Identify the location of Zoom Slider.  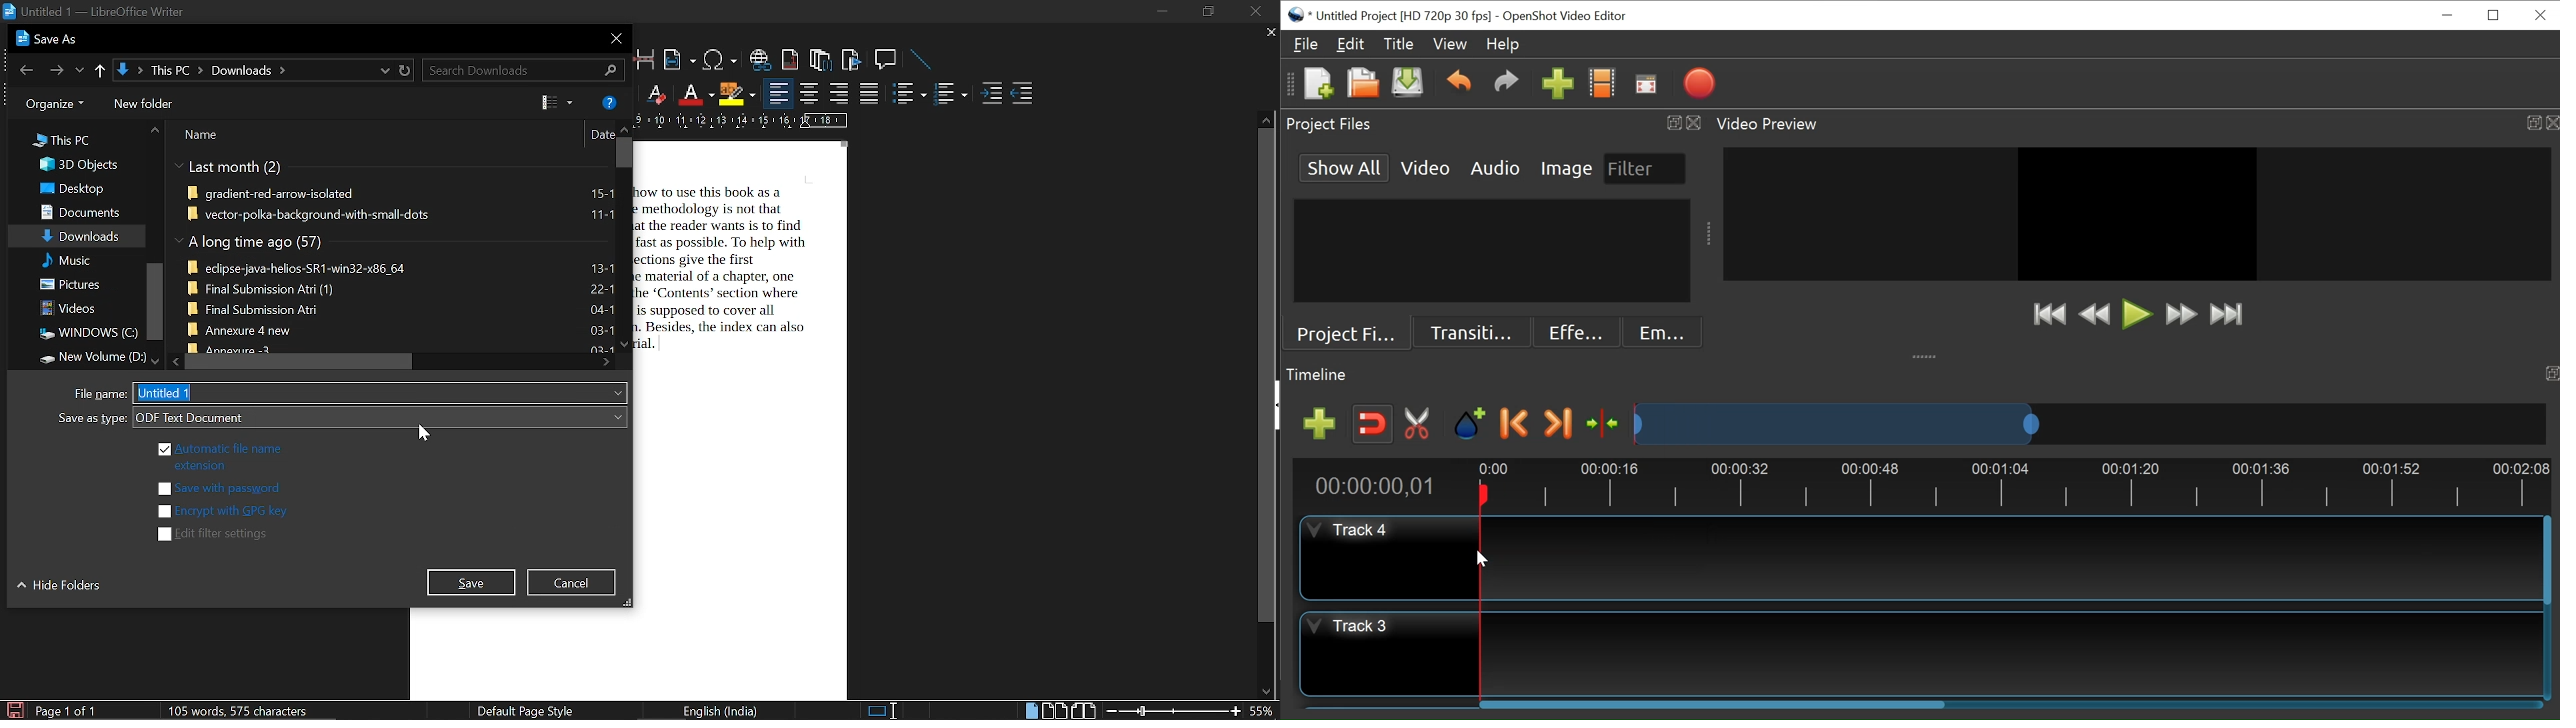
(2087, 423).